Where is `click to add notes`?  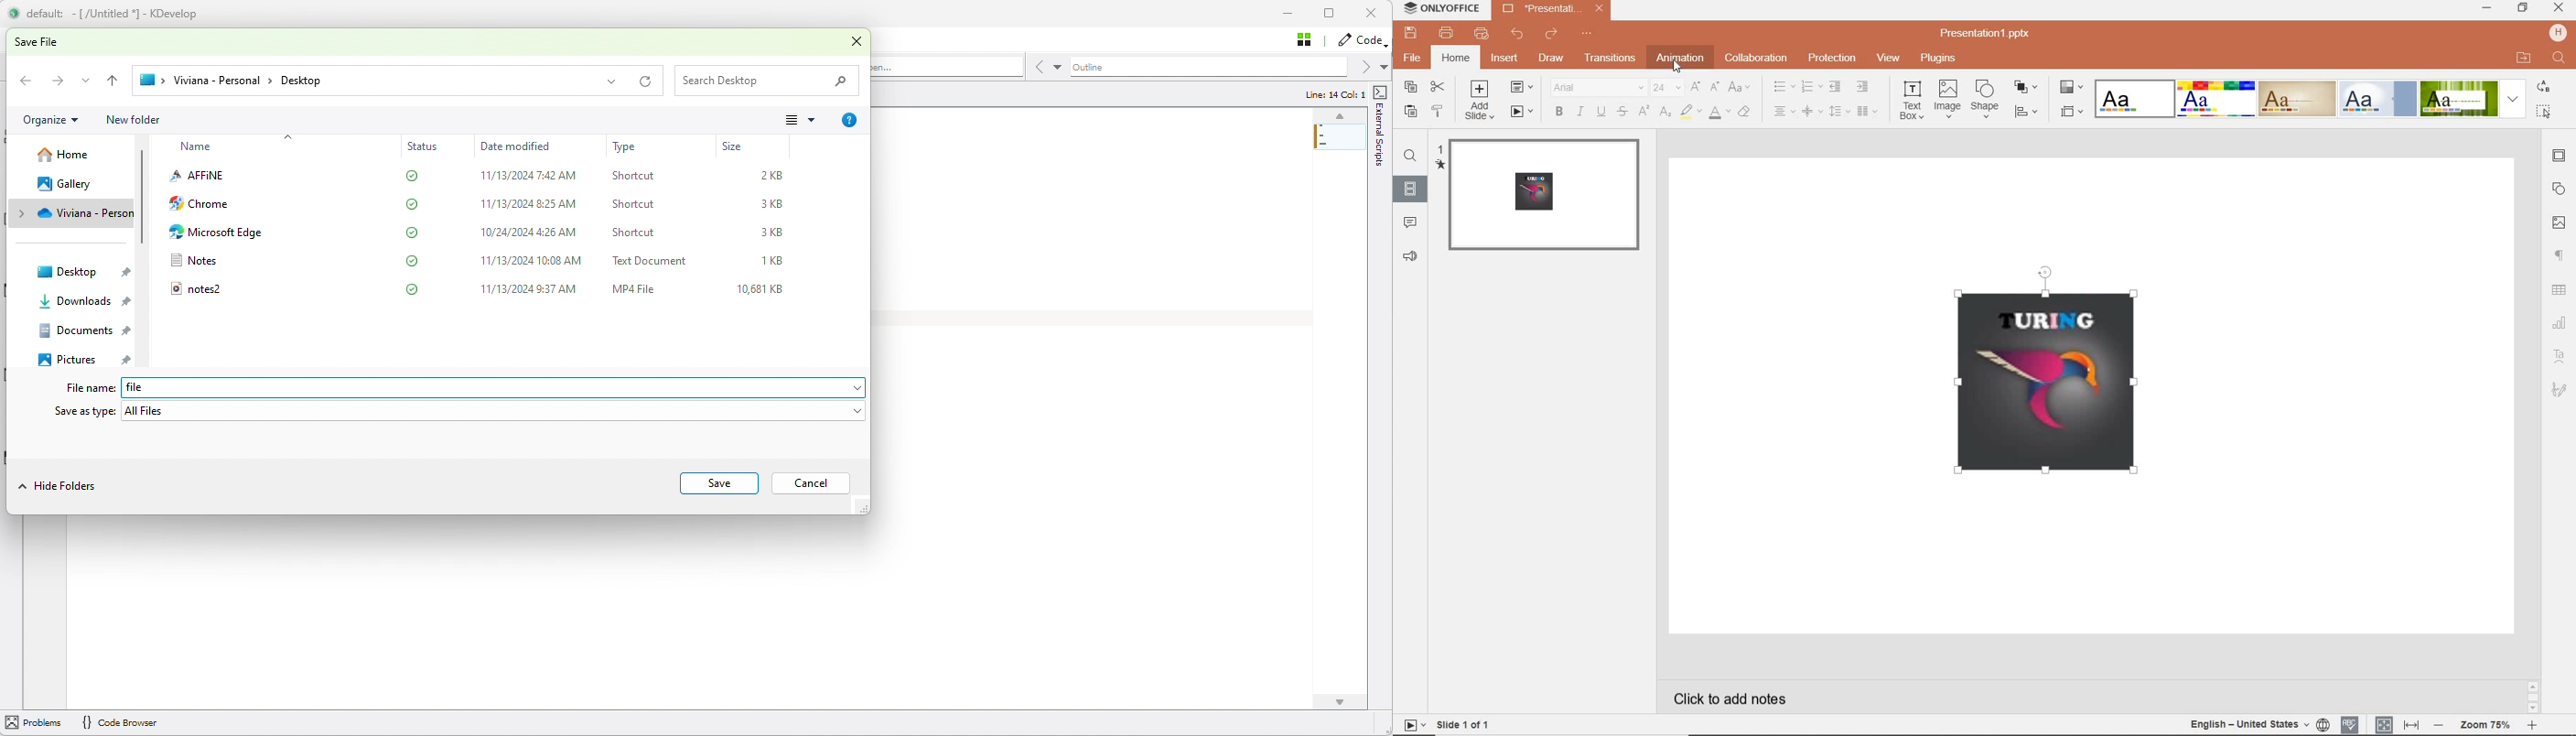 click to add notes is located at coordinates (1735, 697).